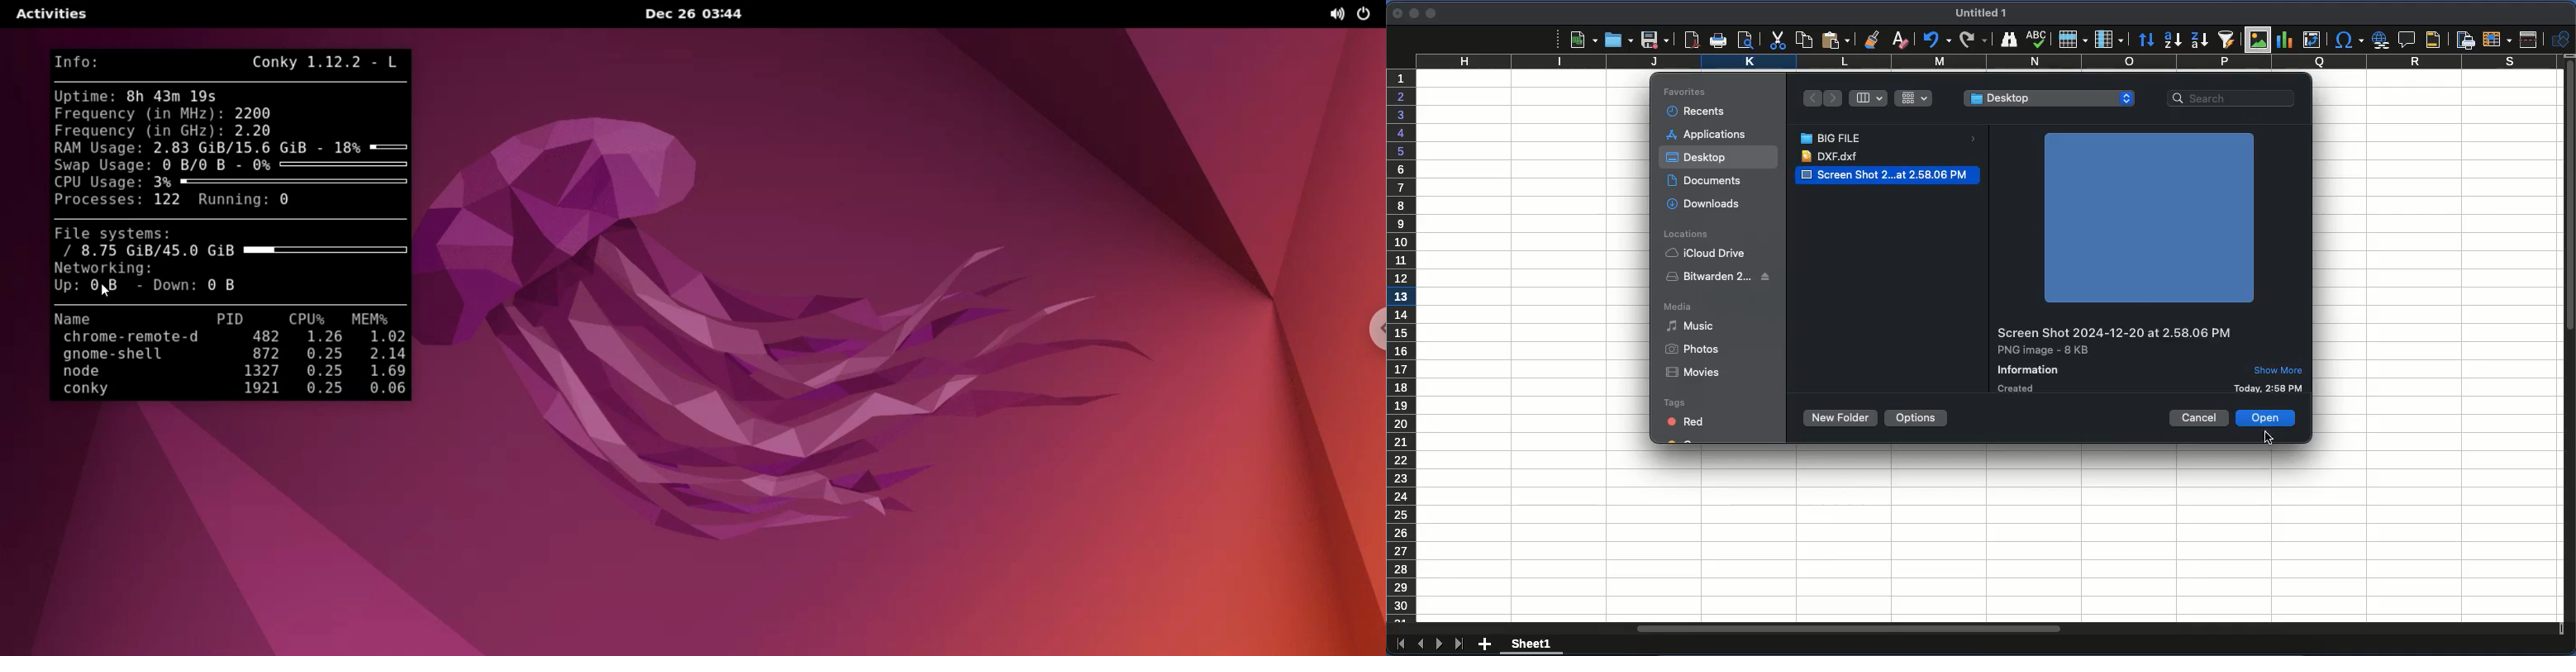 This screenshot has height=672, width=2576. What do you see at coordinates (1620, 41) in the screenshot?
I see `open` at bounding box center [1620, 41].